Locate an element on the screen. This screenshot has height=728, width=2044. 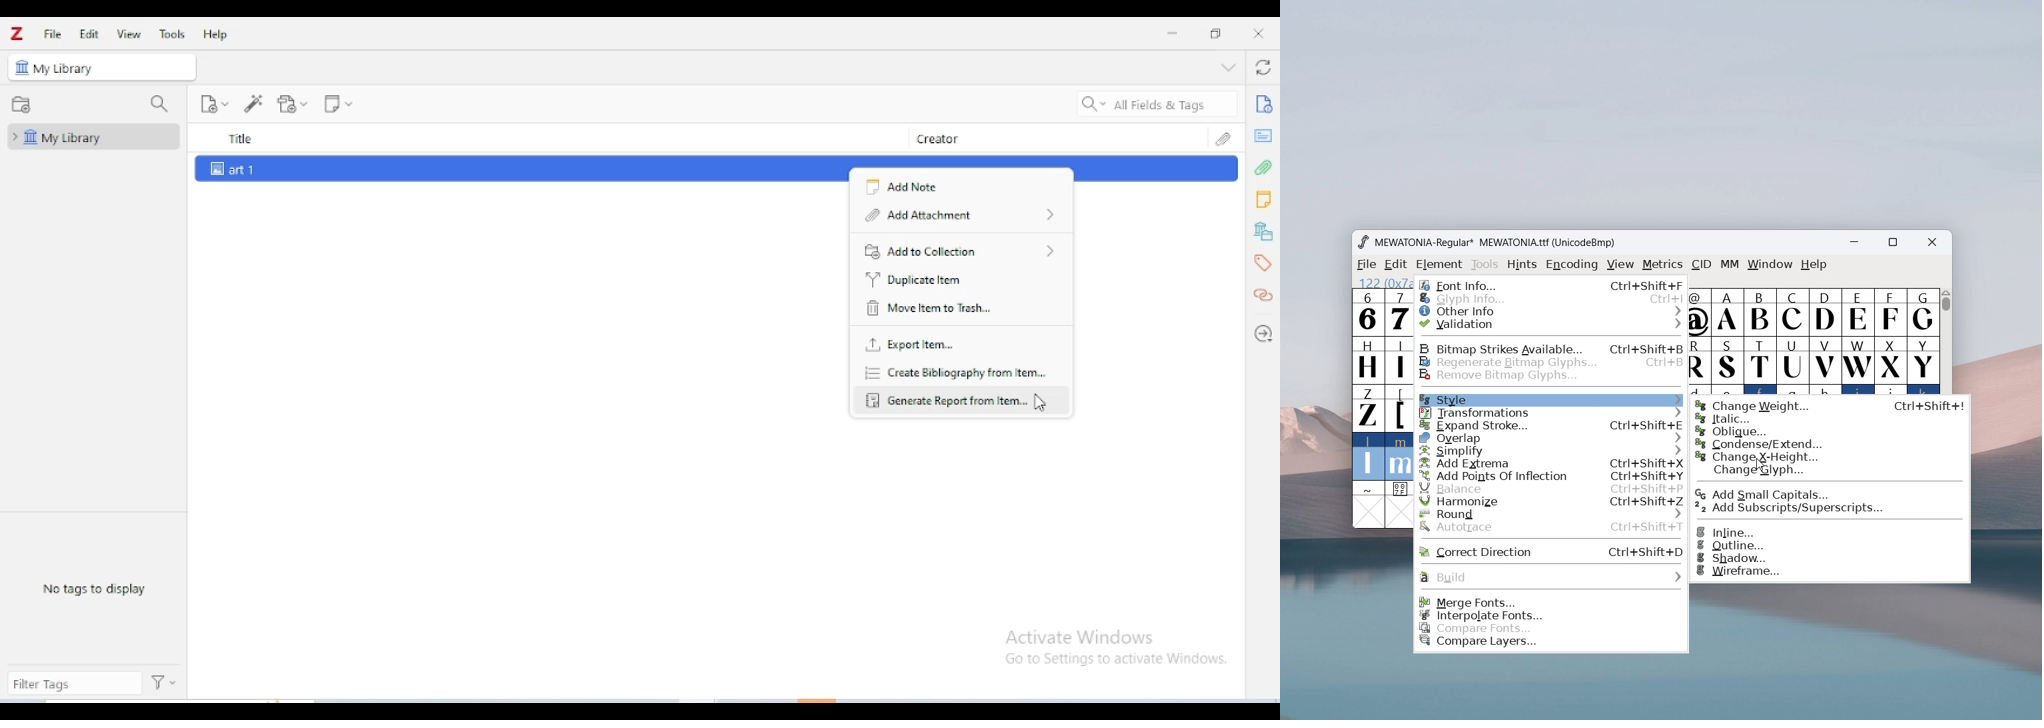
tools is located at coordinates (173, 33).